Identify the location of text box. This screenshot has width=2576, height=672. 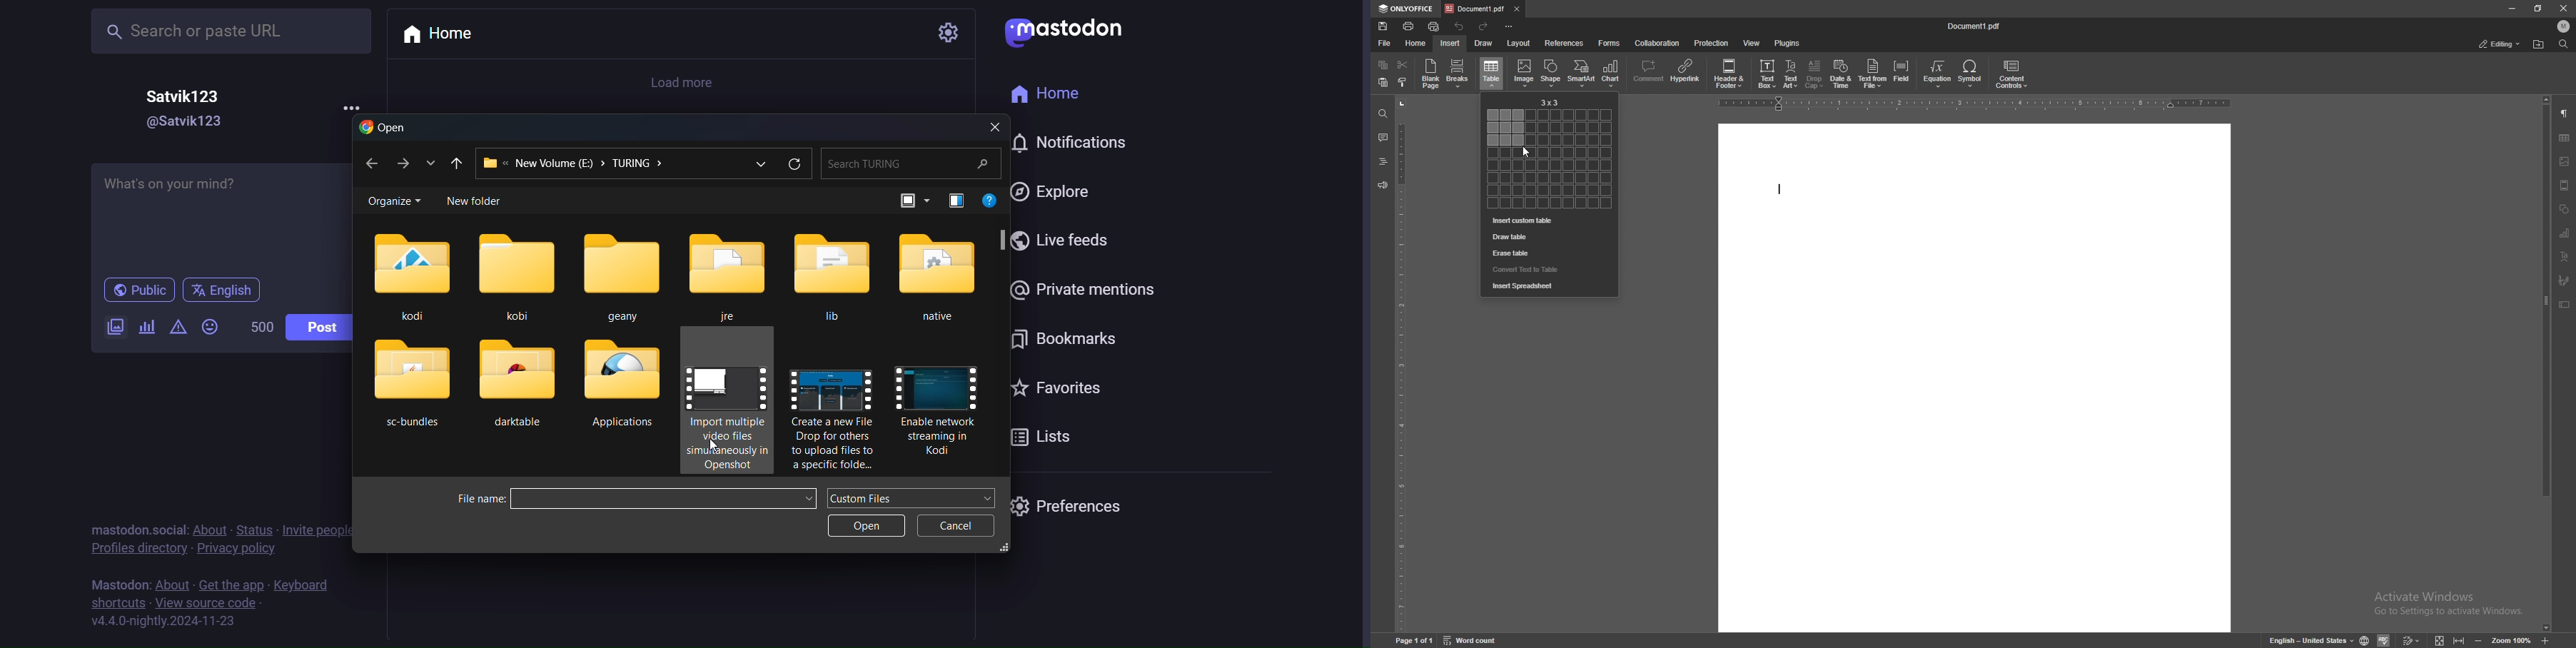
(2566, 305).